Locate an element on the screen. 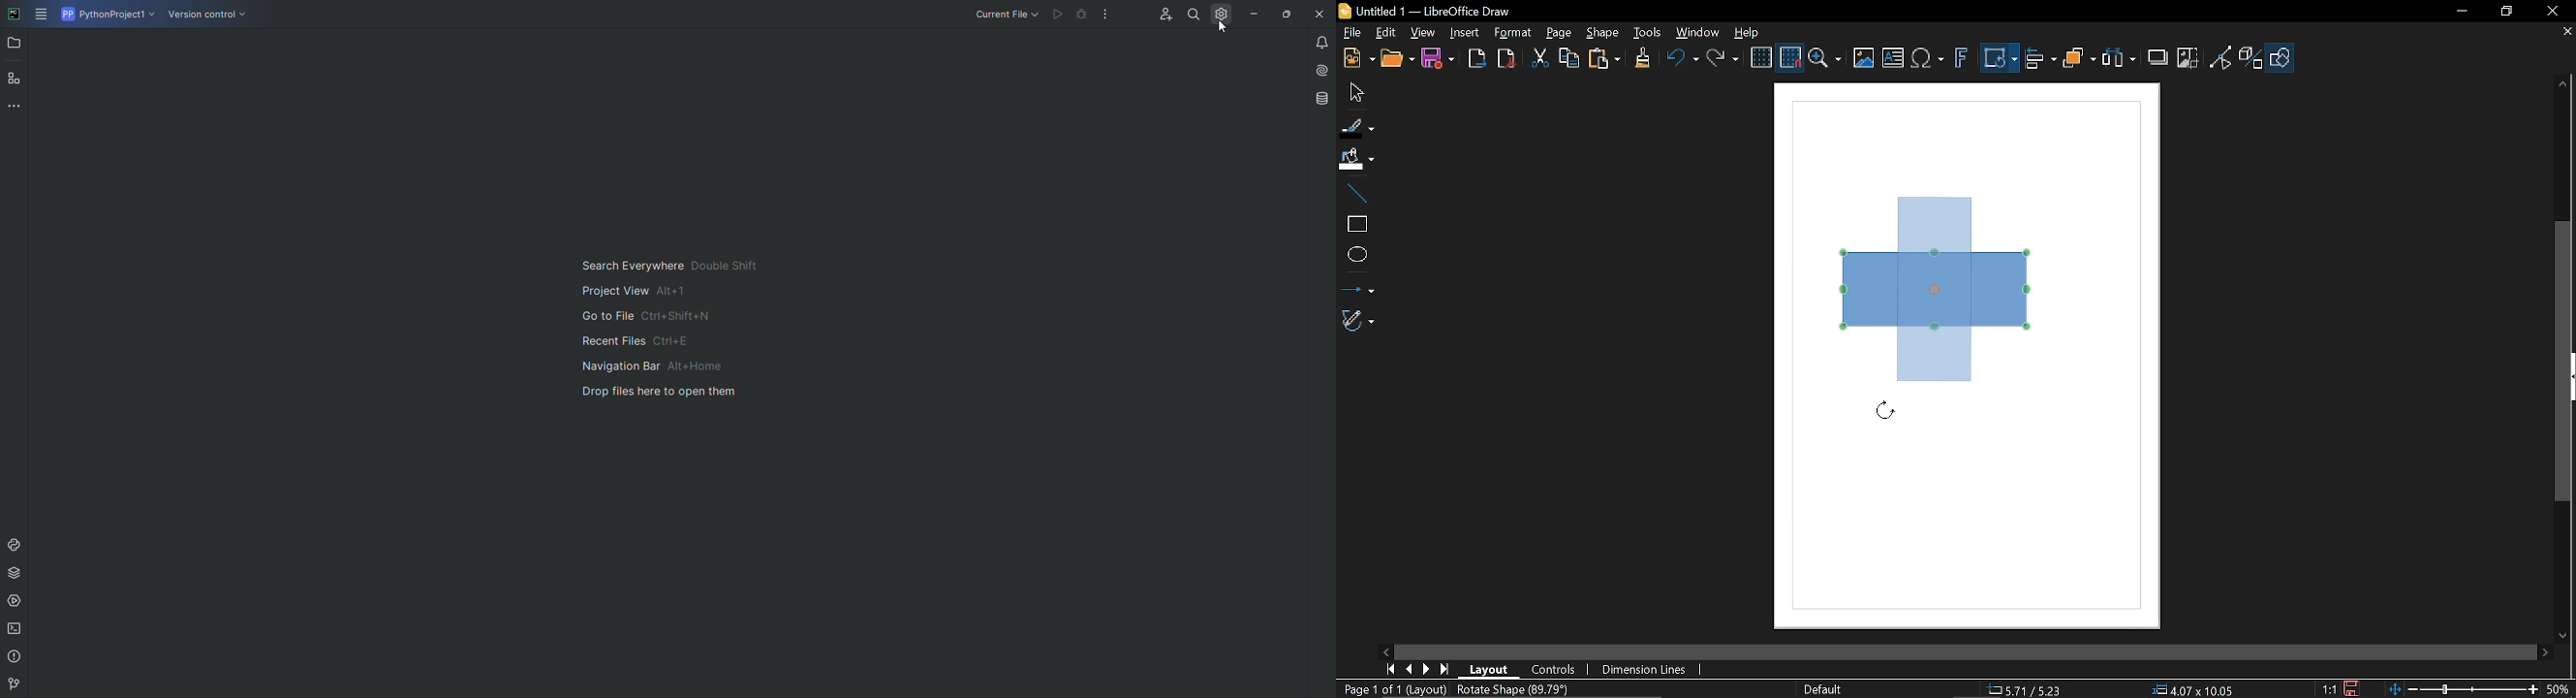 This screenshot has height=700, width=2576. Insert equation is located at coordinates (1927, 61).